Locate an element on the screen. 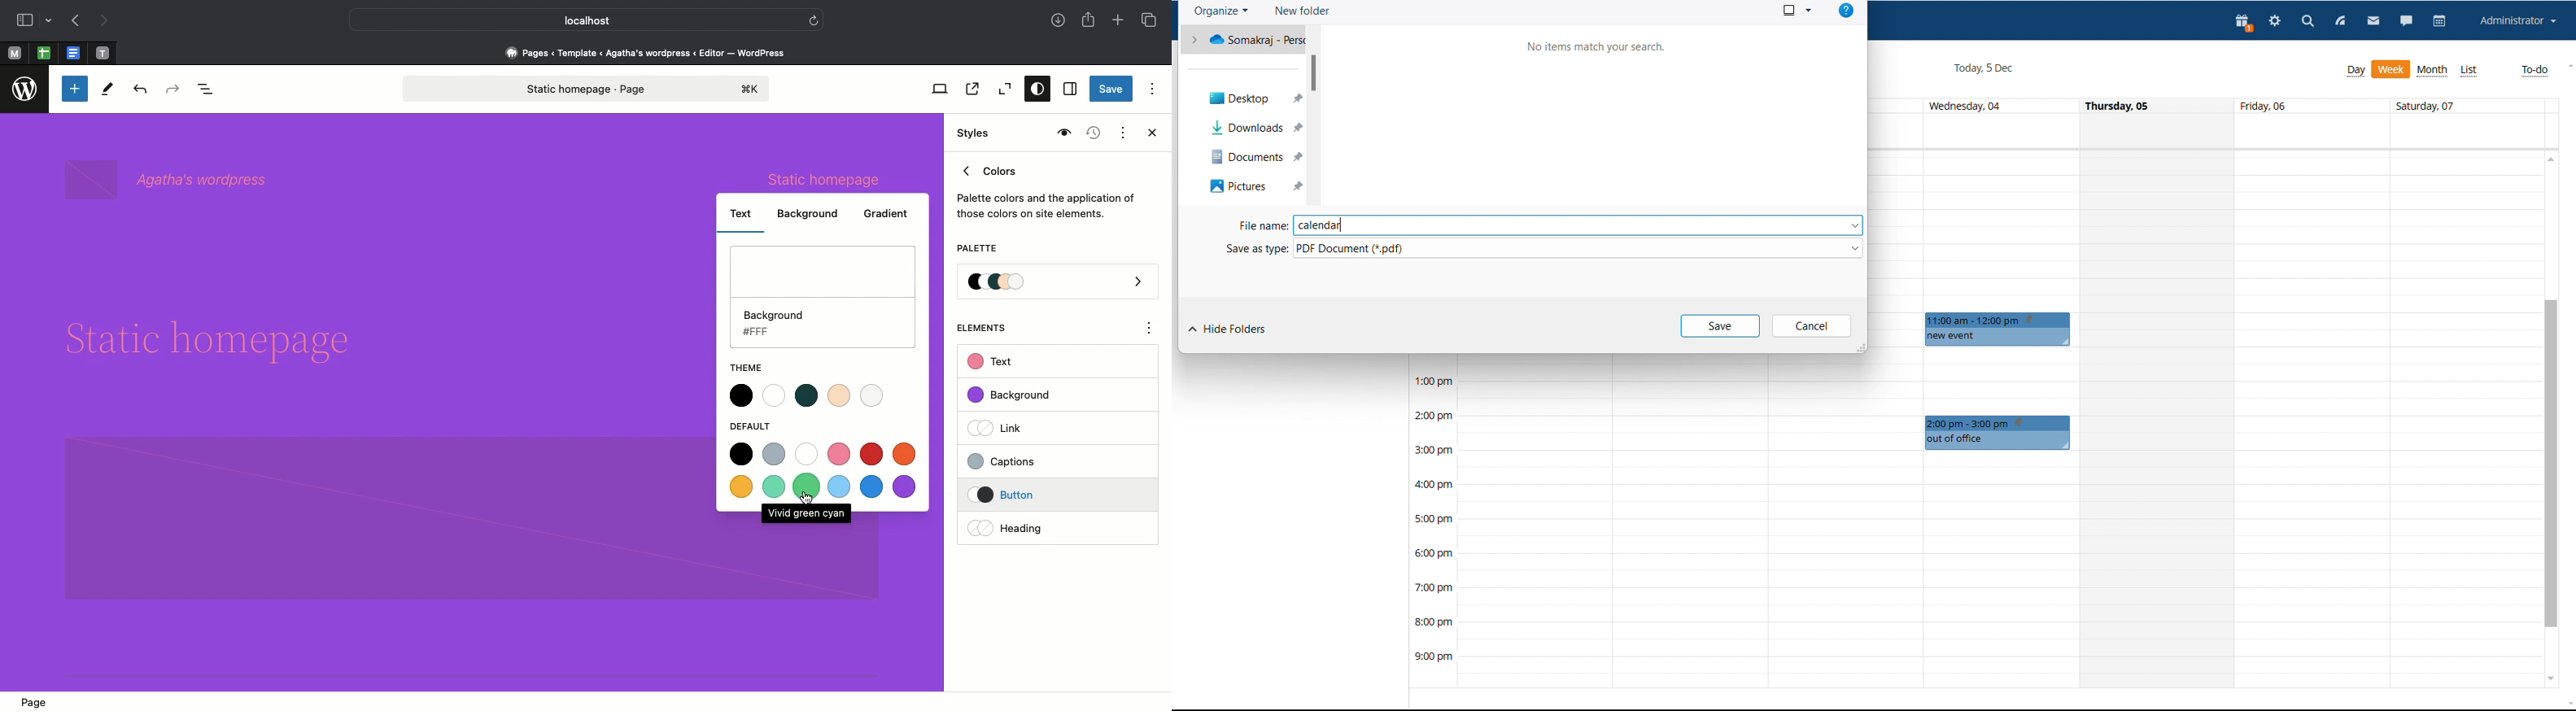 The image size is (2576, 728). file name typed is located at coordinates (1551, 226).